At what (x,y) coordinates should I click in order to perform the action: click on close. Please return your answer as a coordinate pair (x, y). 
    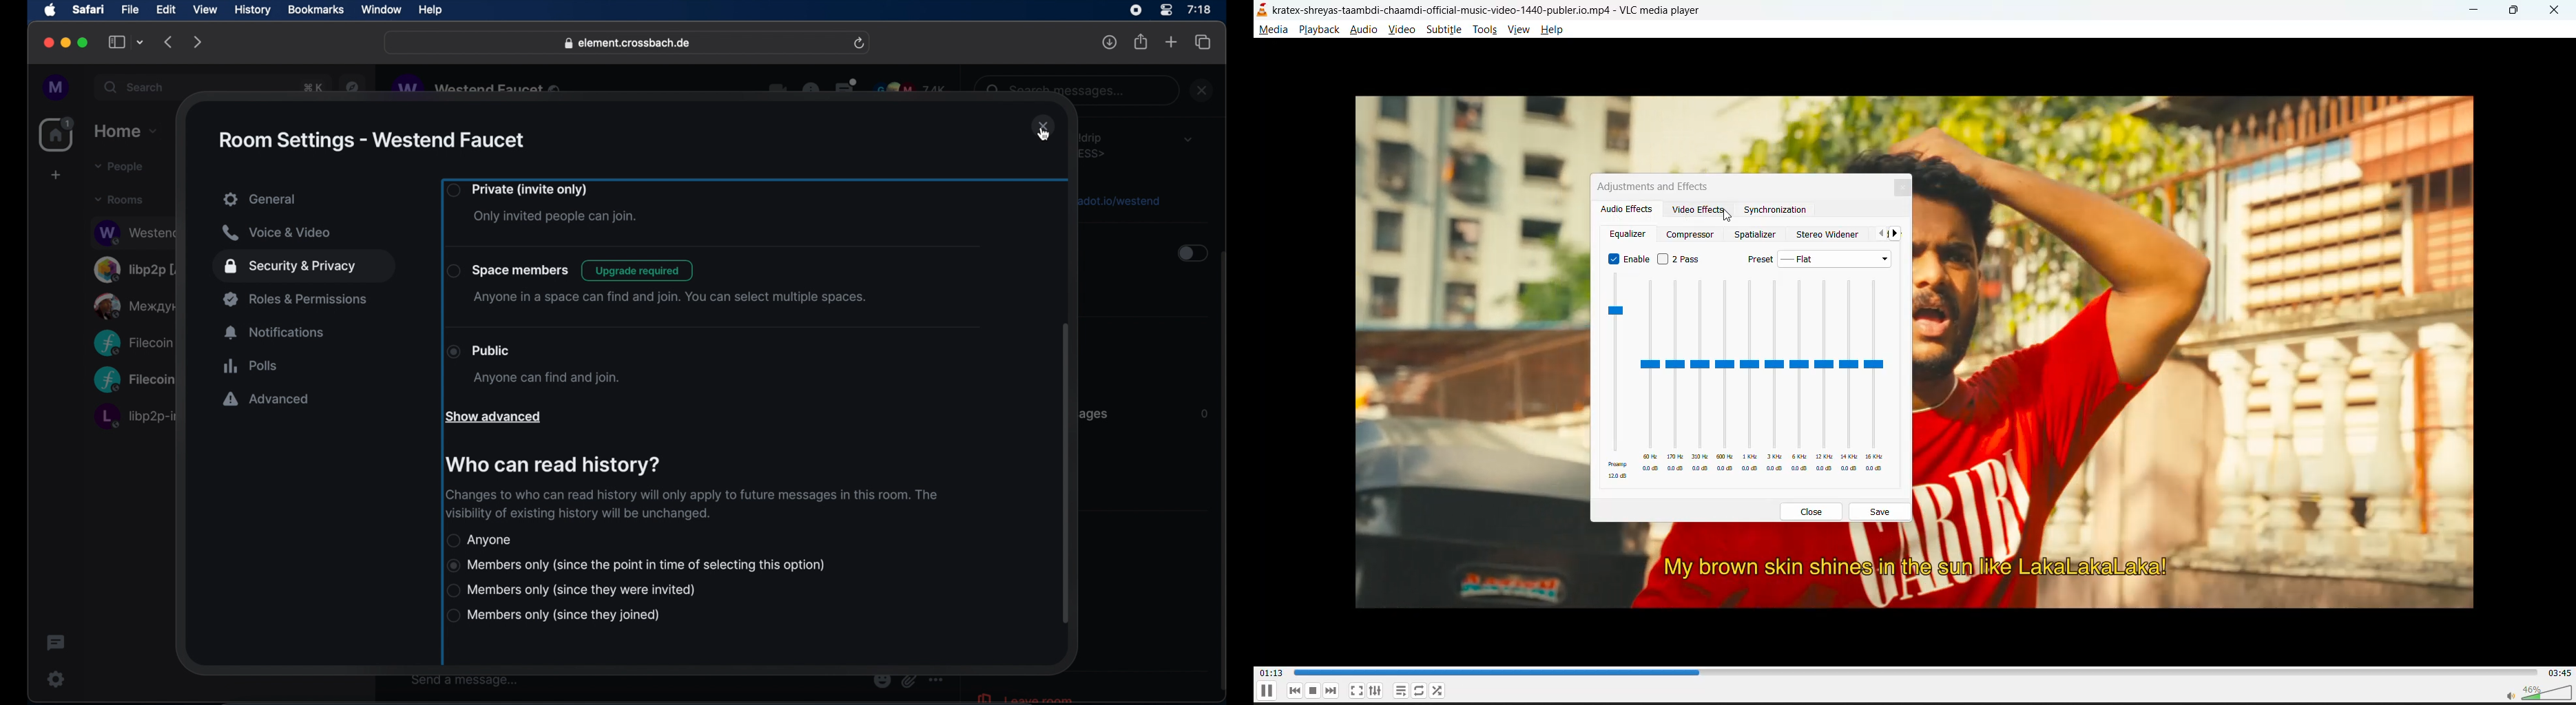
    Looking at the image, I should click on (2555, 12).